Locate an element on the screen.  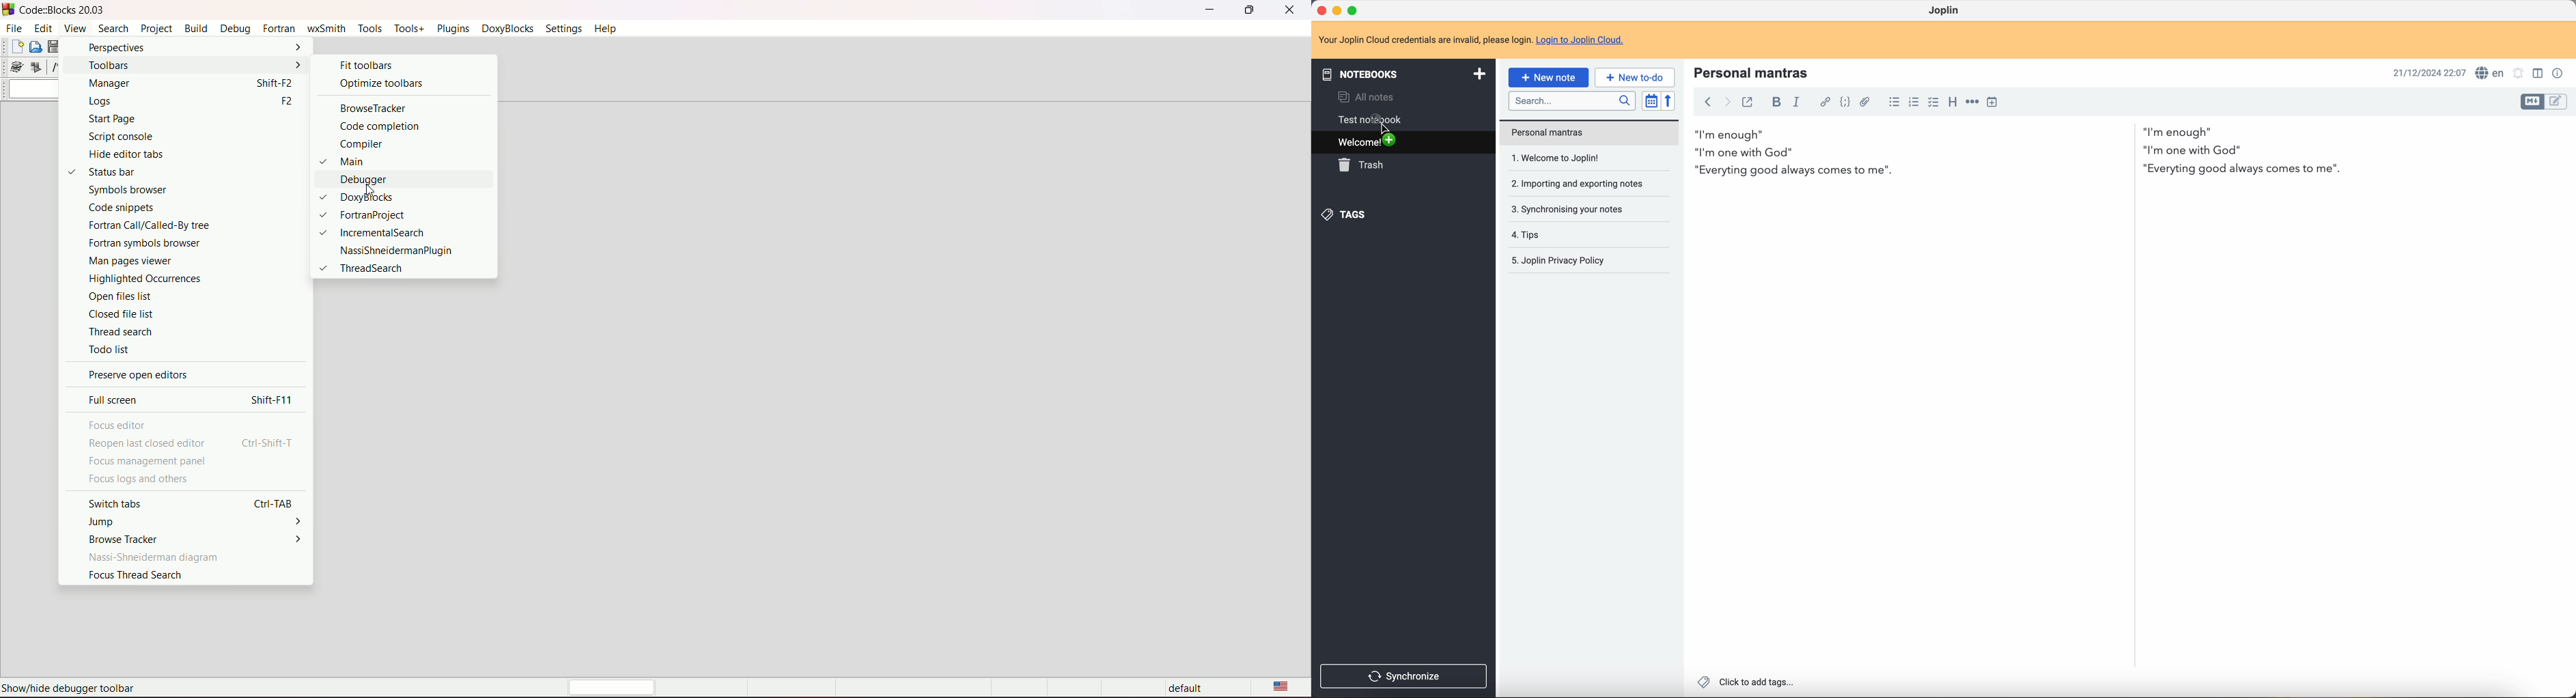
focus thread search is located at coordinates (136, 575).